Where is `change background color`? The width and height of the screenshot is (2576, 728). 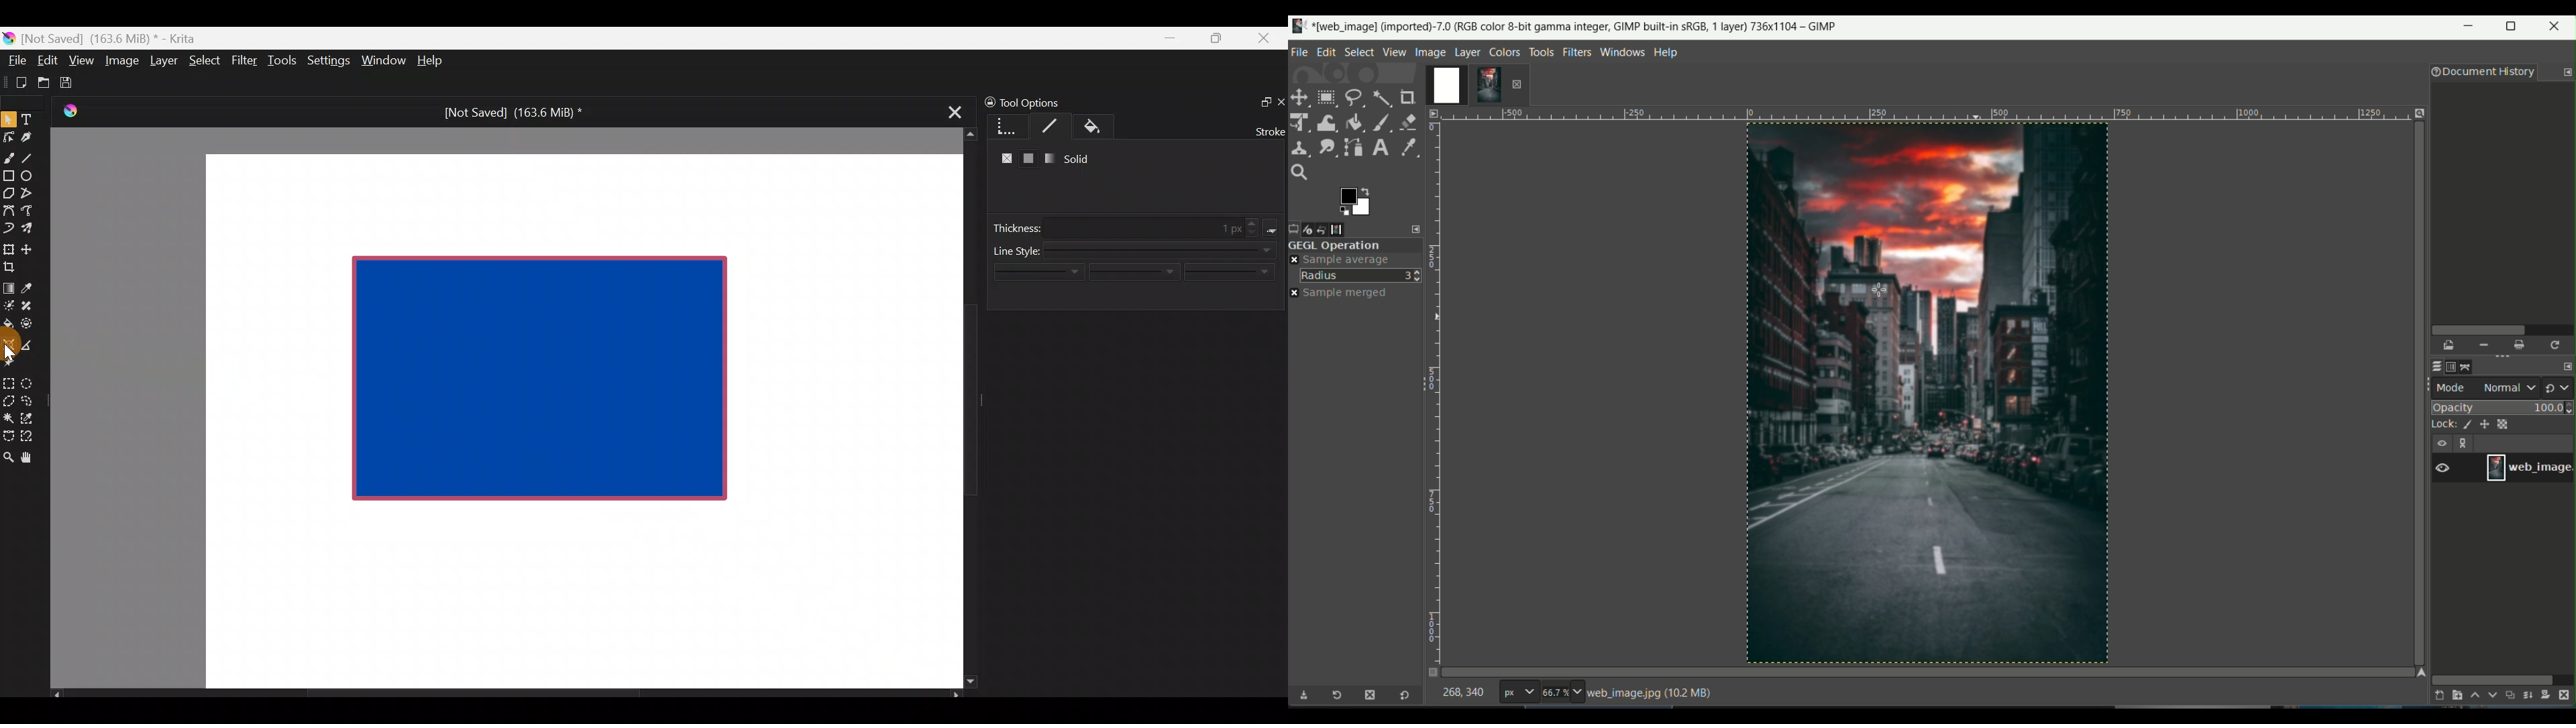
change background color is located at coordinates (1354, 200).